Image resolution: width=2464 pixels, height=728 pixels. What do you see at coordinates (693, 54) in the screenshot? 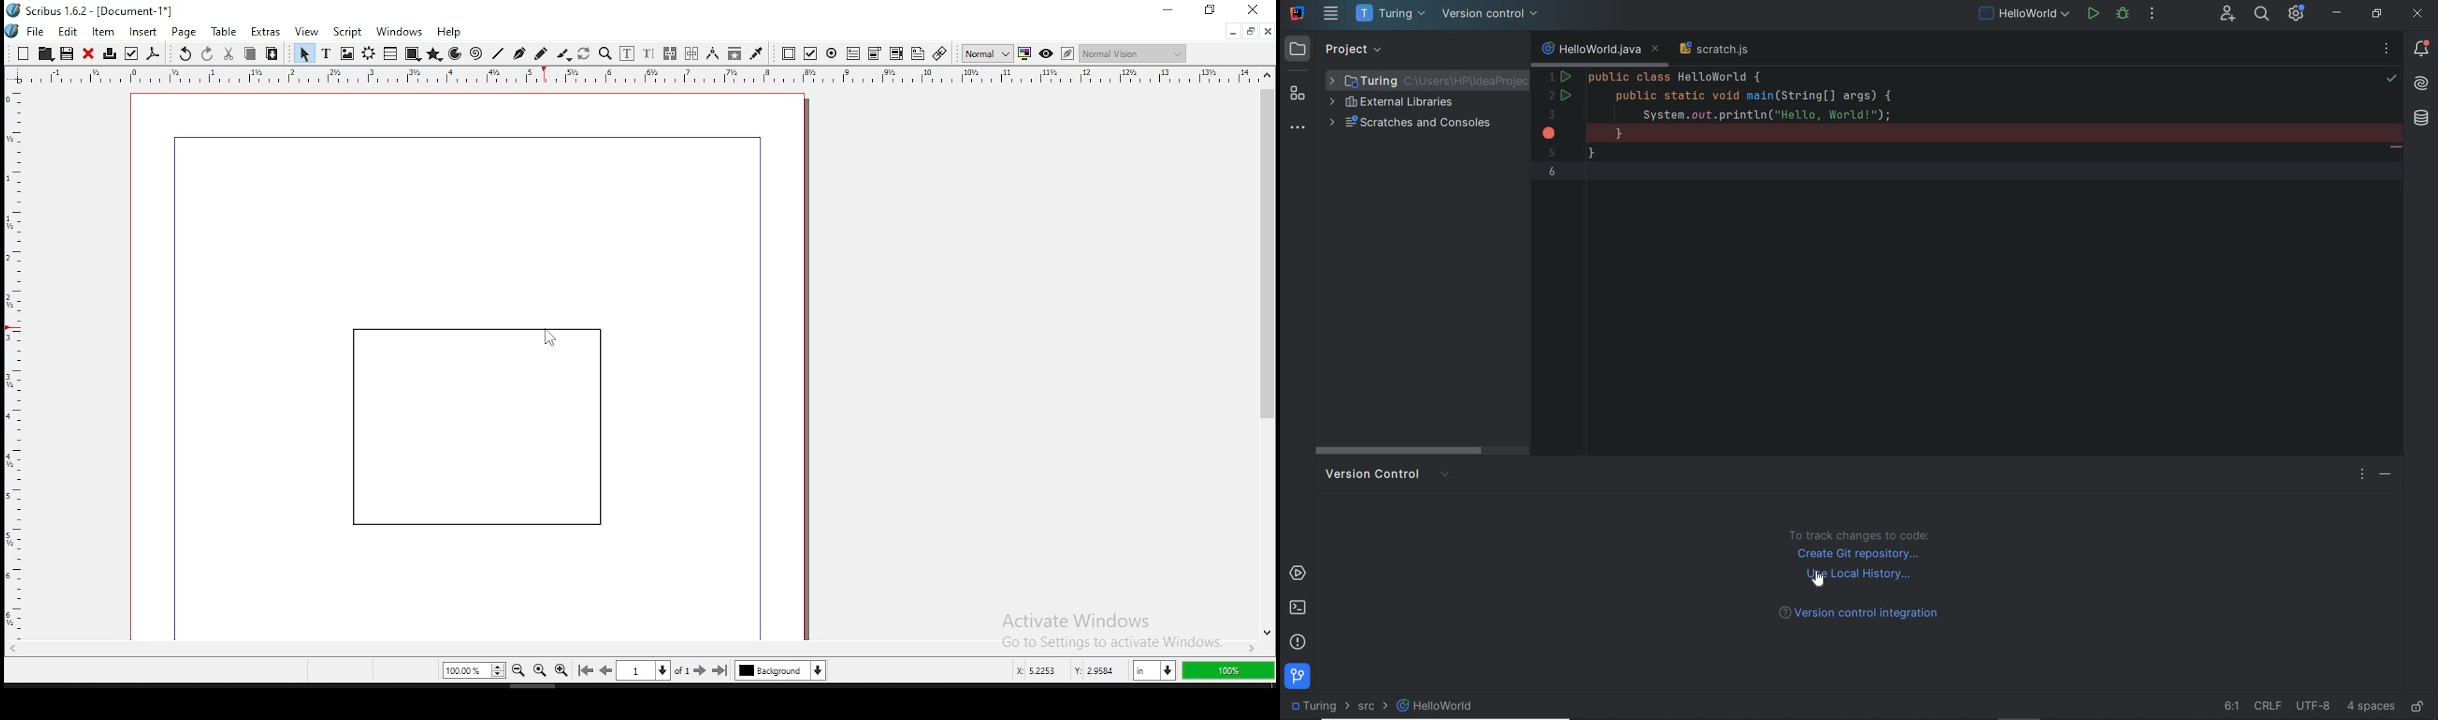
I see `unlink text frames` at bounding box center [693, 54].